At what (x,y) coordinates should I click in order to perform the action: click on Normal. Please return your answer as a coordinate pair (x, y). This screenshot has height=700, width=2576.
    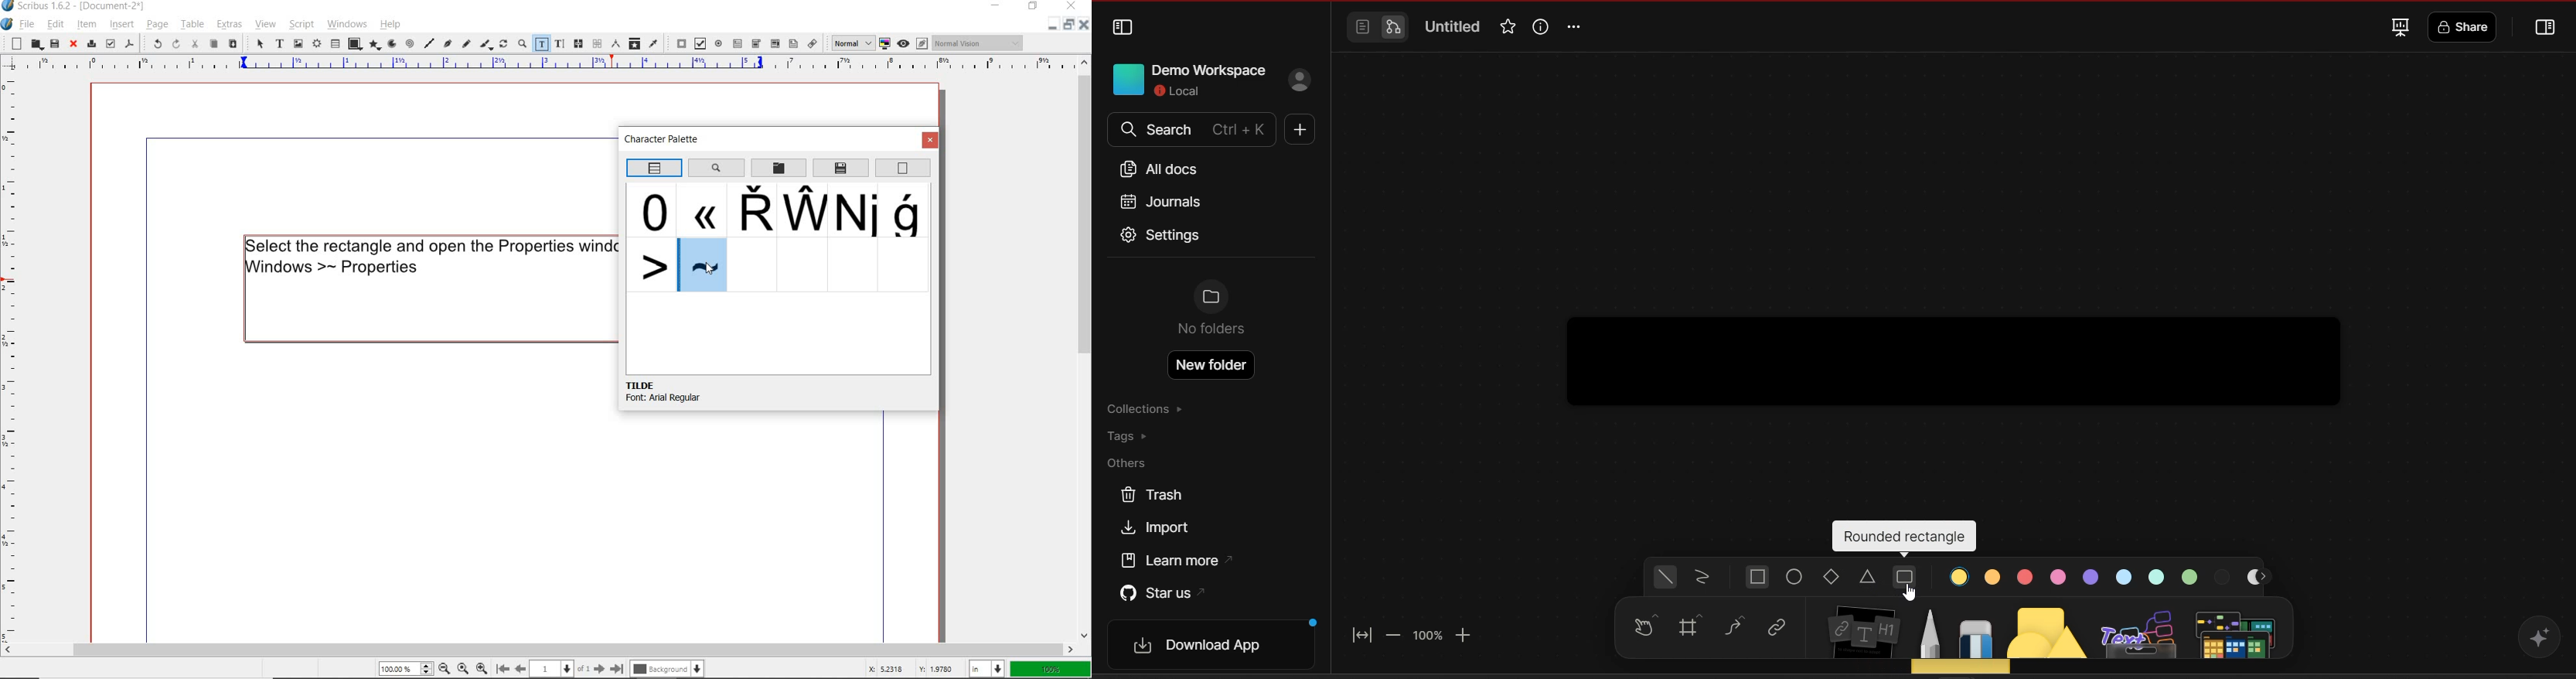
    Looking at the image, I should click on (849, 42).